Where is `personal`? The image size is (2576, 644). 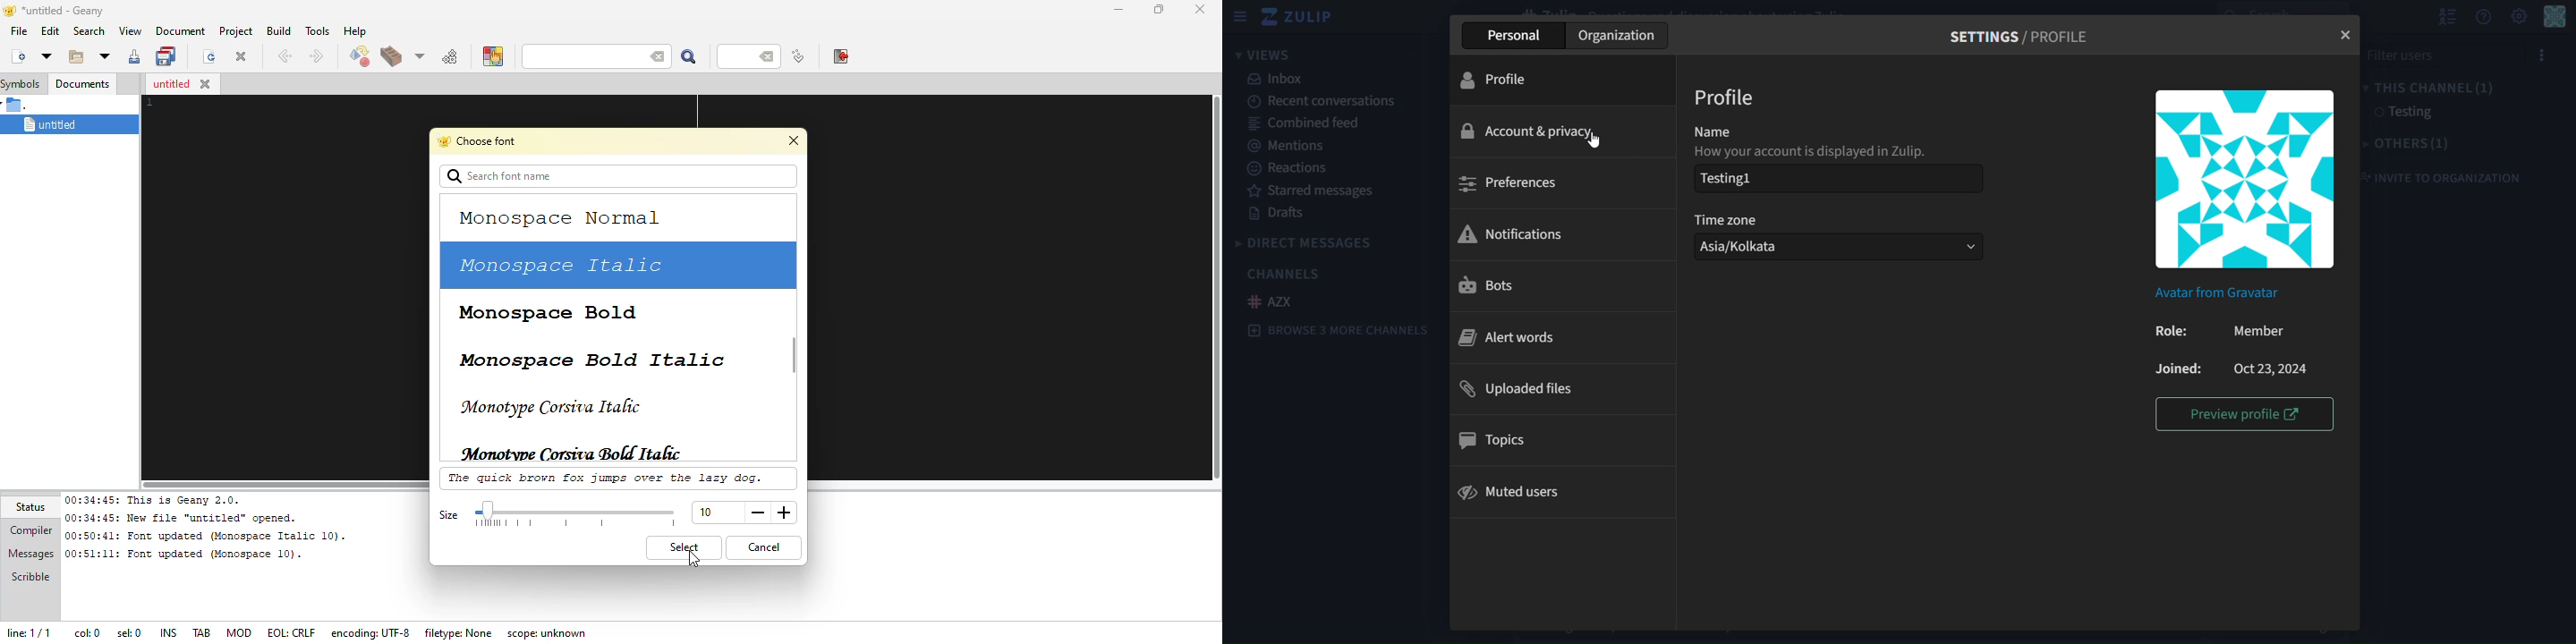
personal is located at coordinates (1512, 38).